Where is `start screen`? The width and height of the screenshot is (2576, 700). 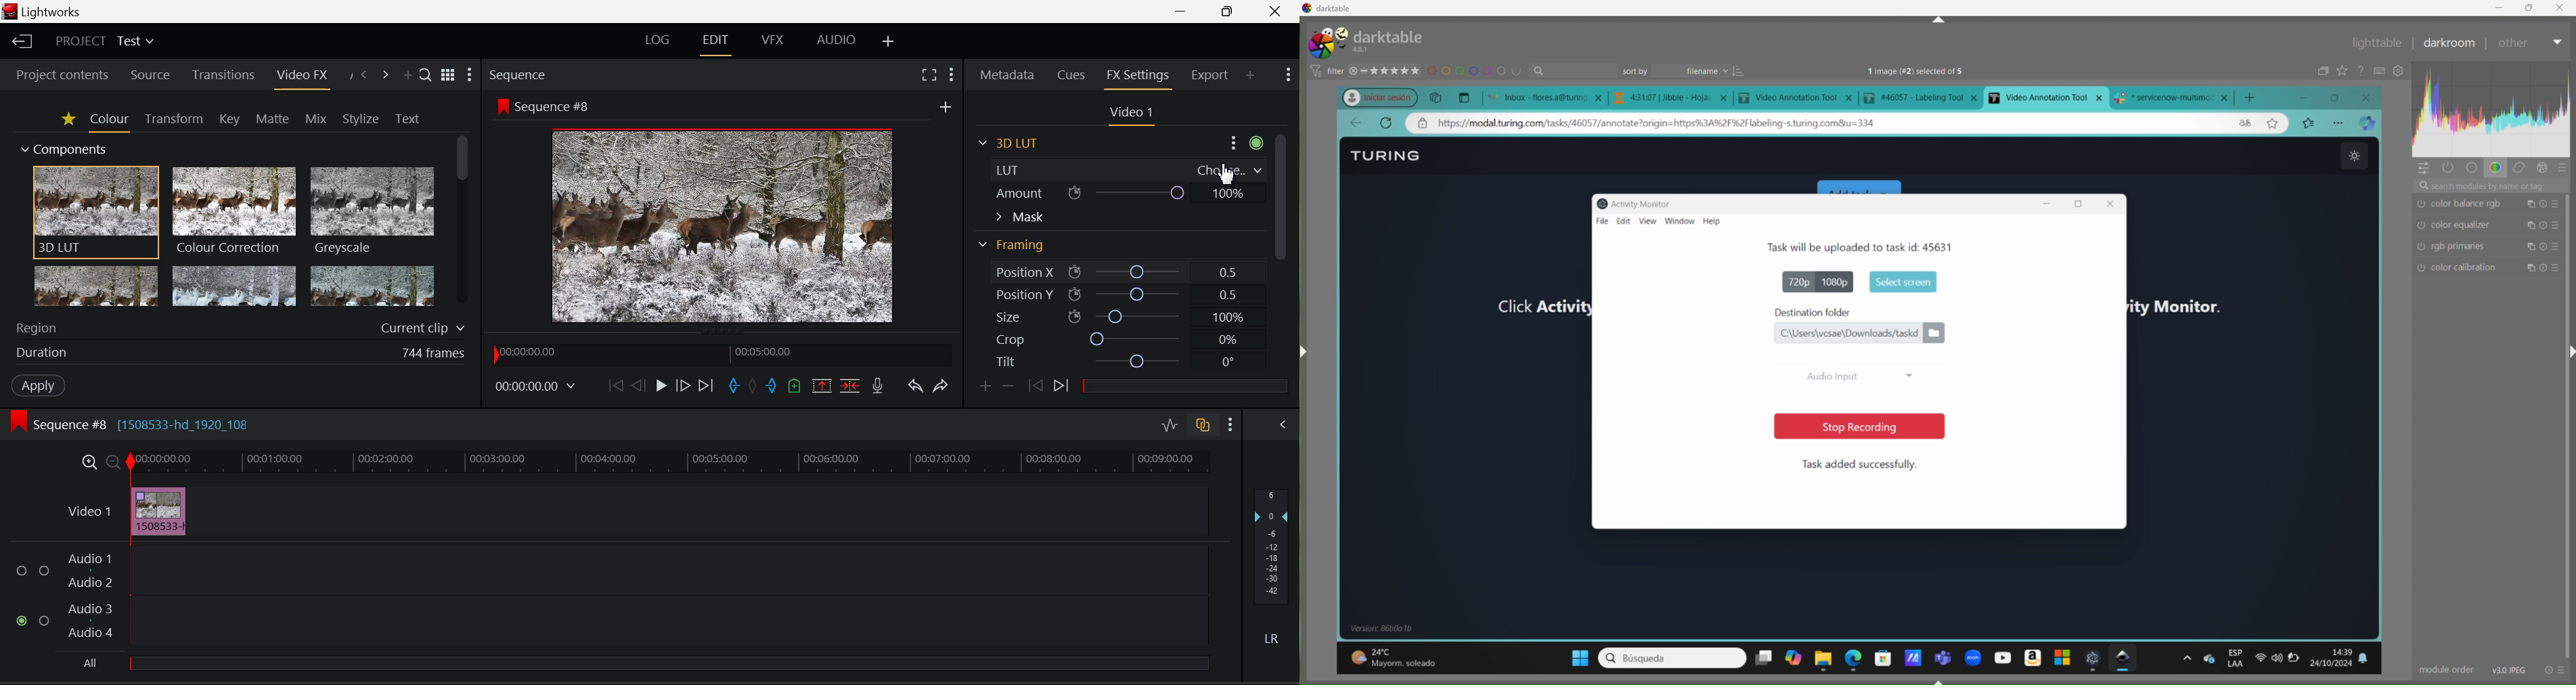
start screen is located at coordinates (1901, 281).